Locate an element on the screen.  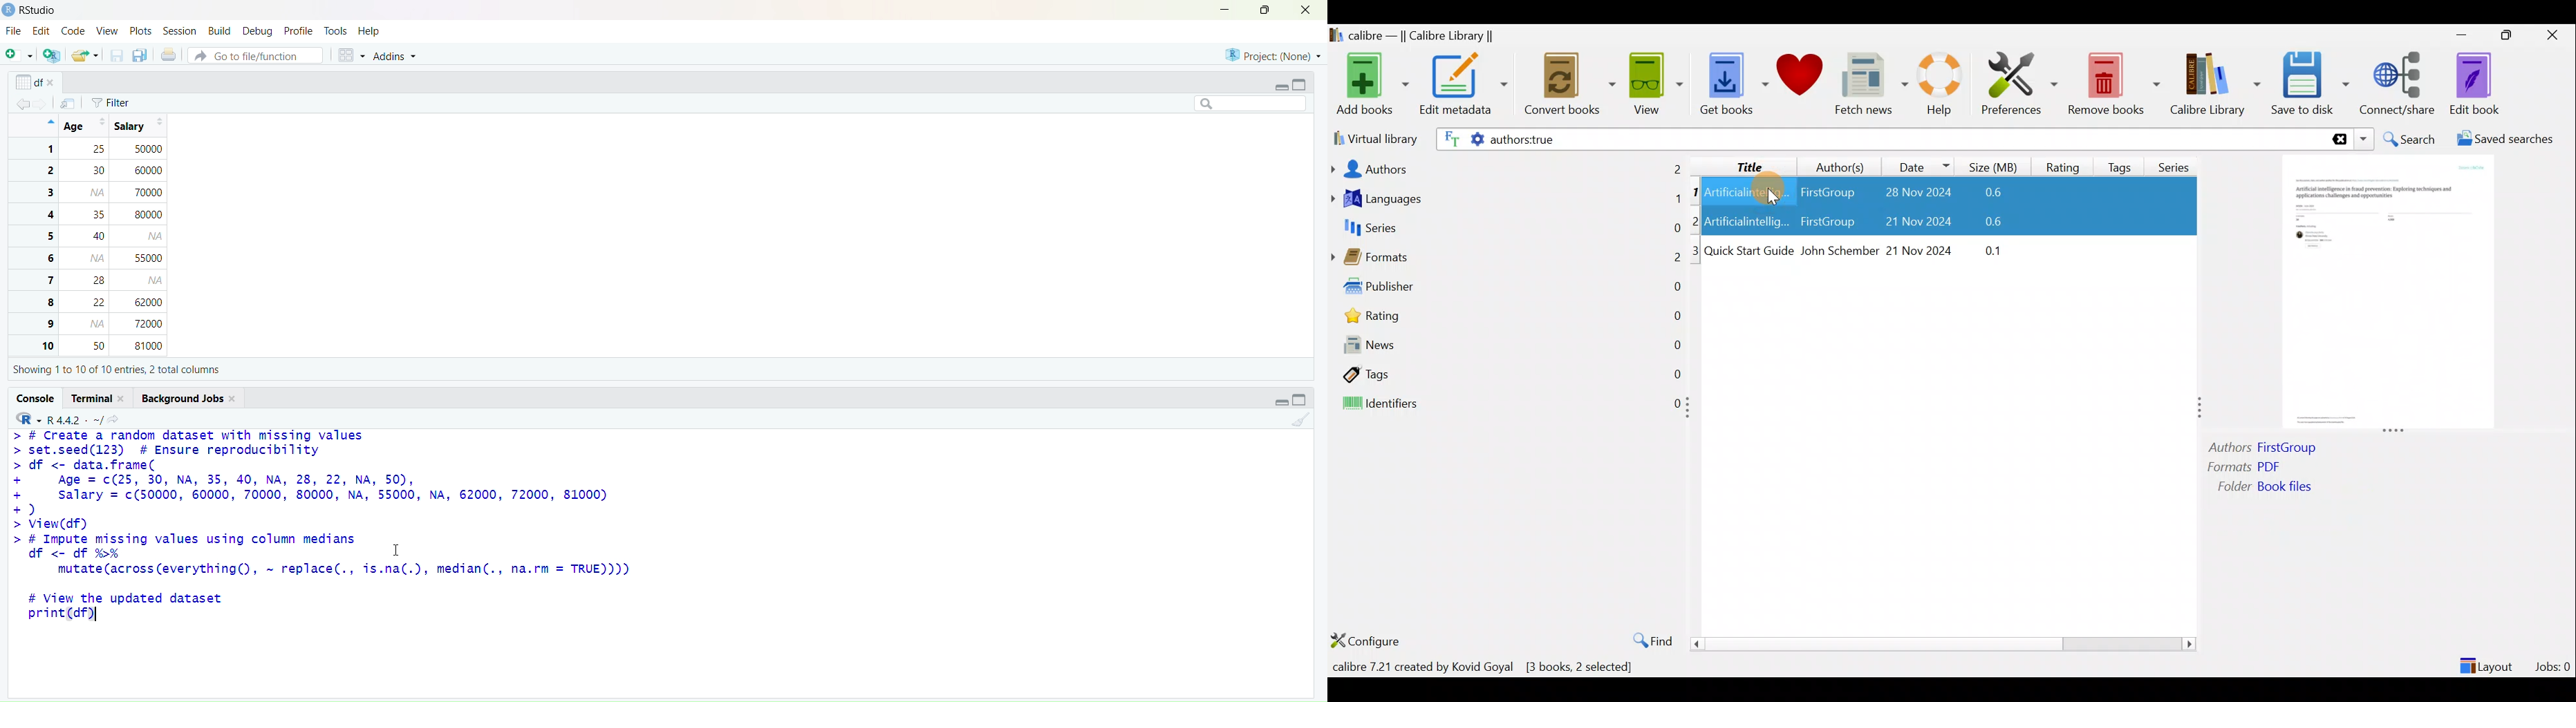
terminal is located at coordinates (98, 398).